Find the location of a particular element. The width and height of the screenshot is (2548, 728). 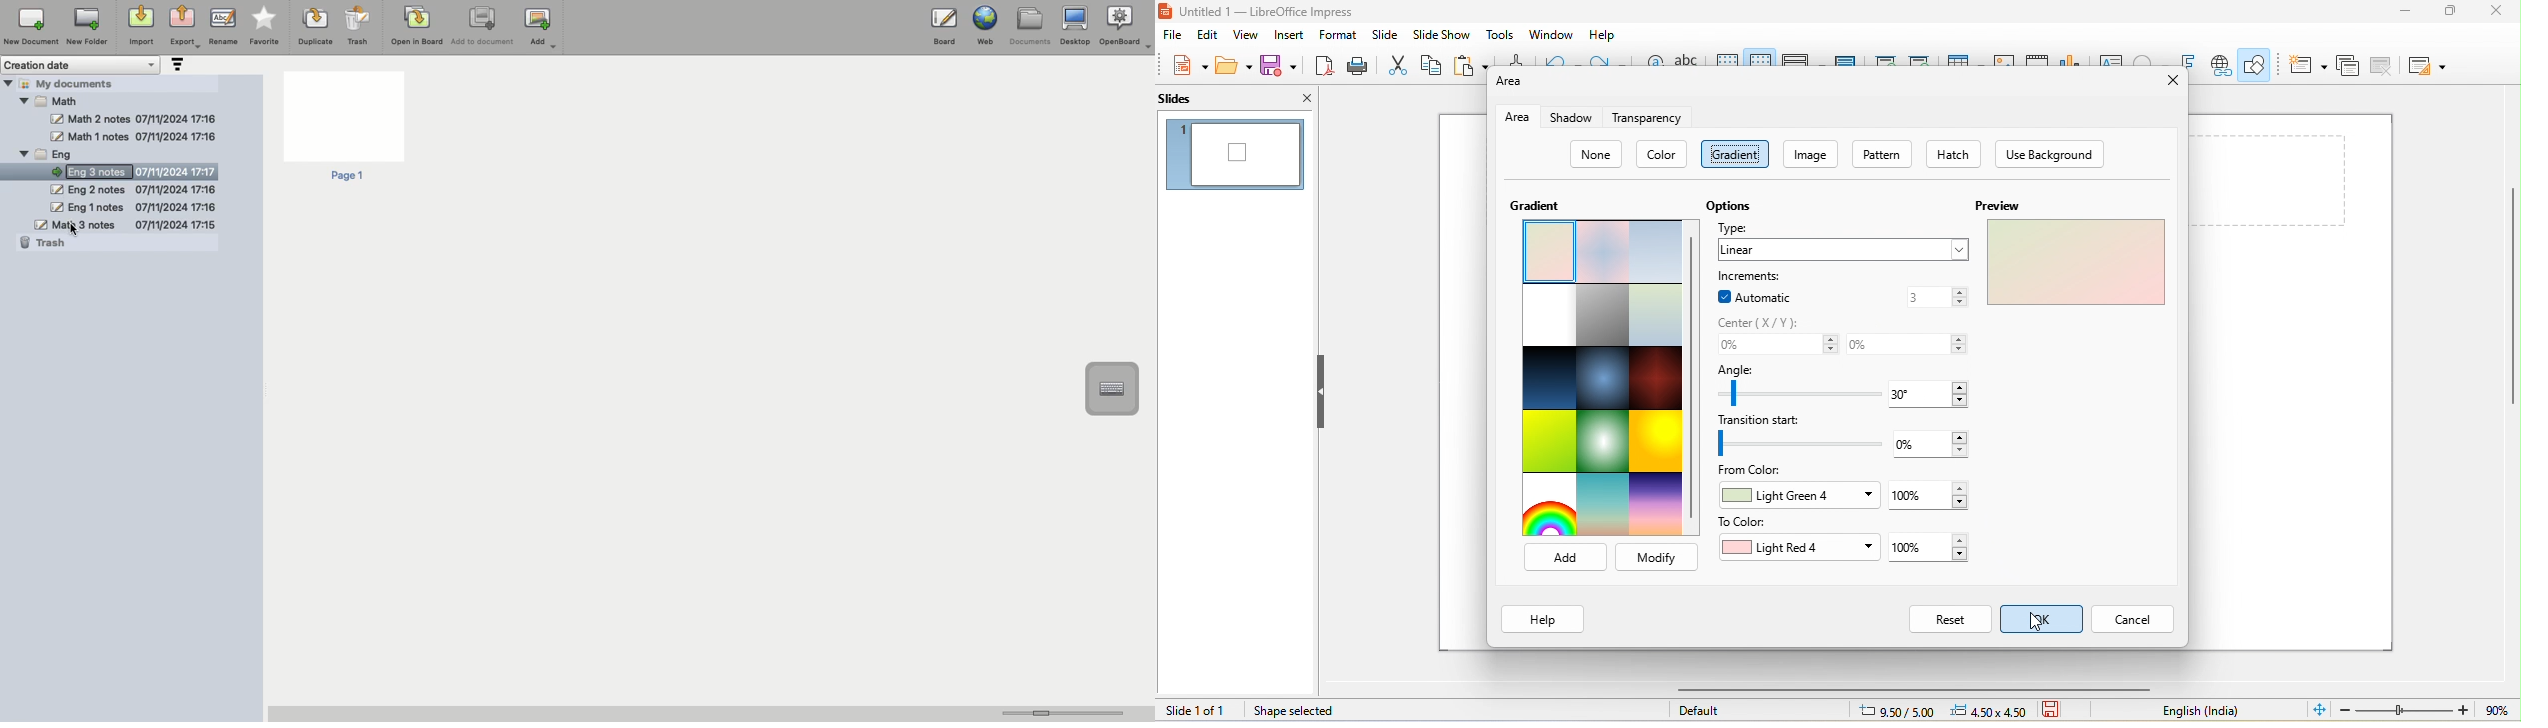

close is located at coordinates (2171, 81).